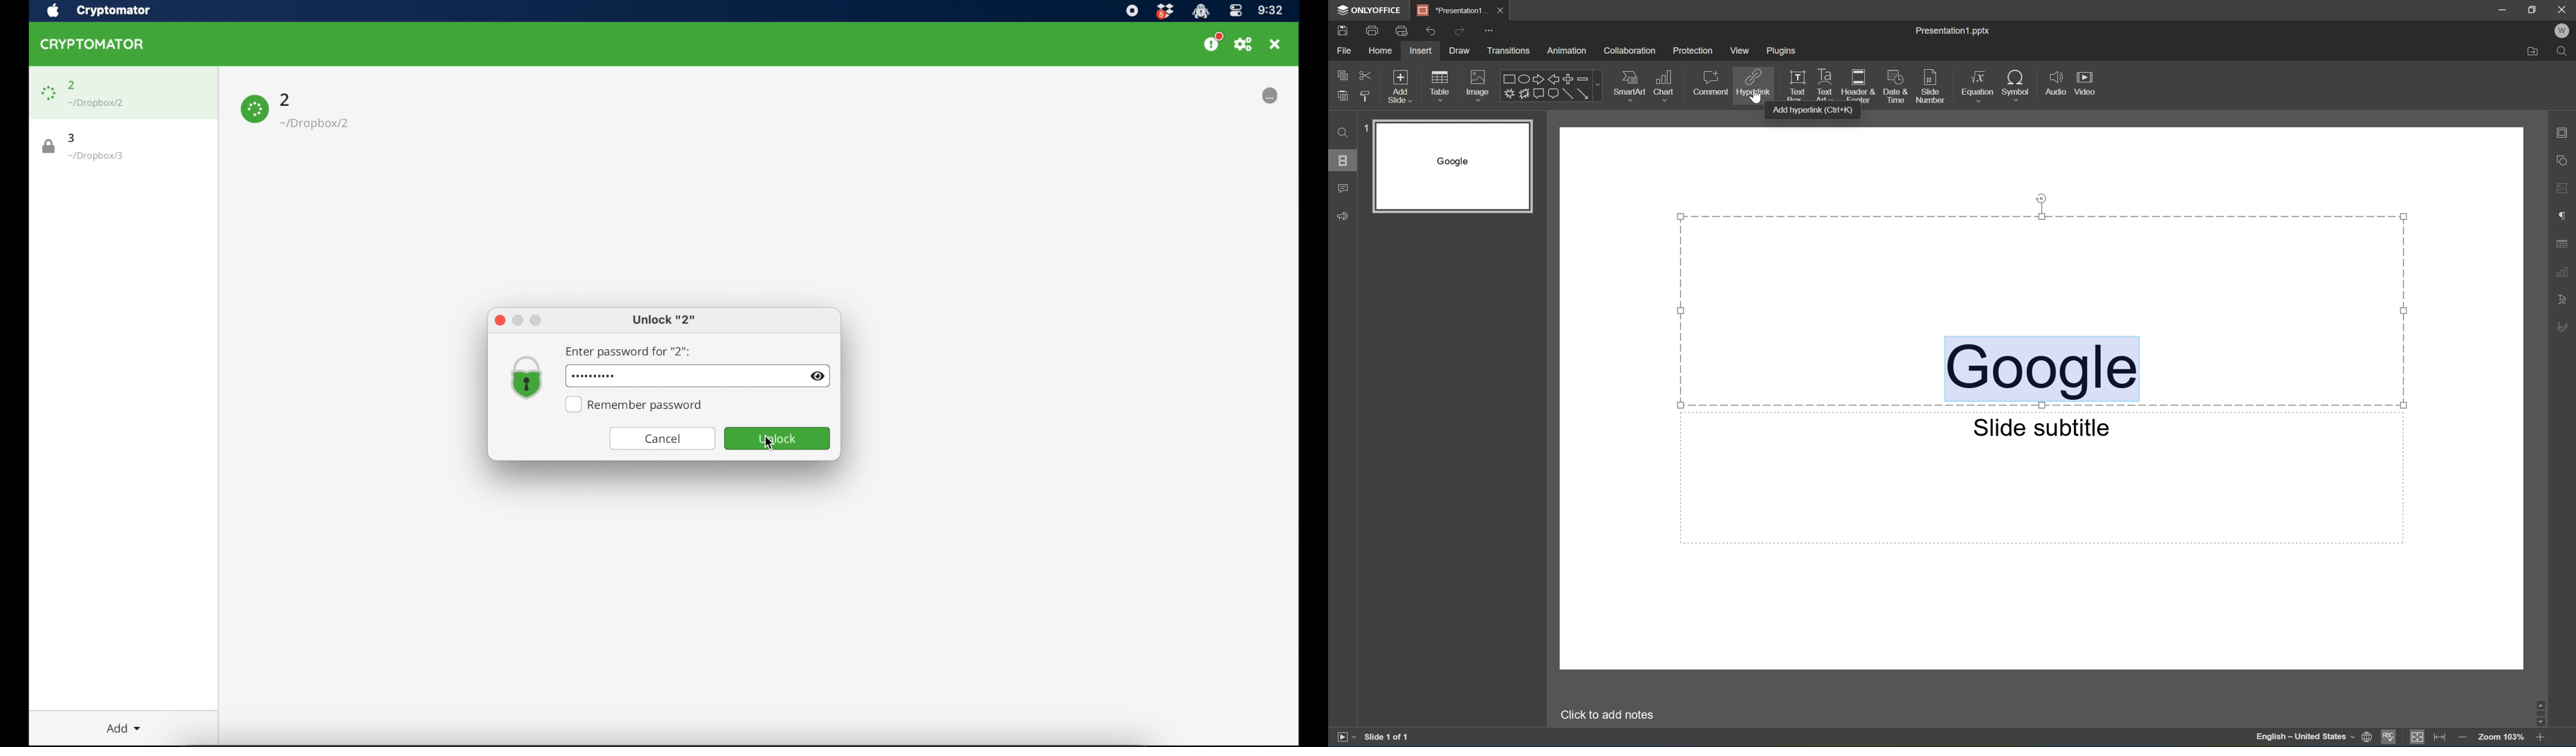  I want to click on Spell checking, so click(2390, 738).